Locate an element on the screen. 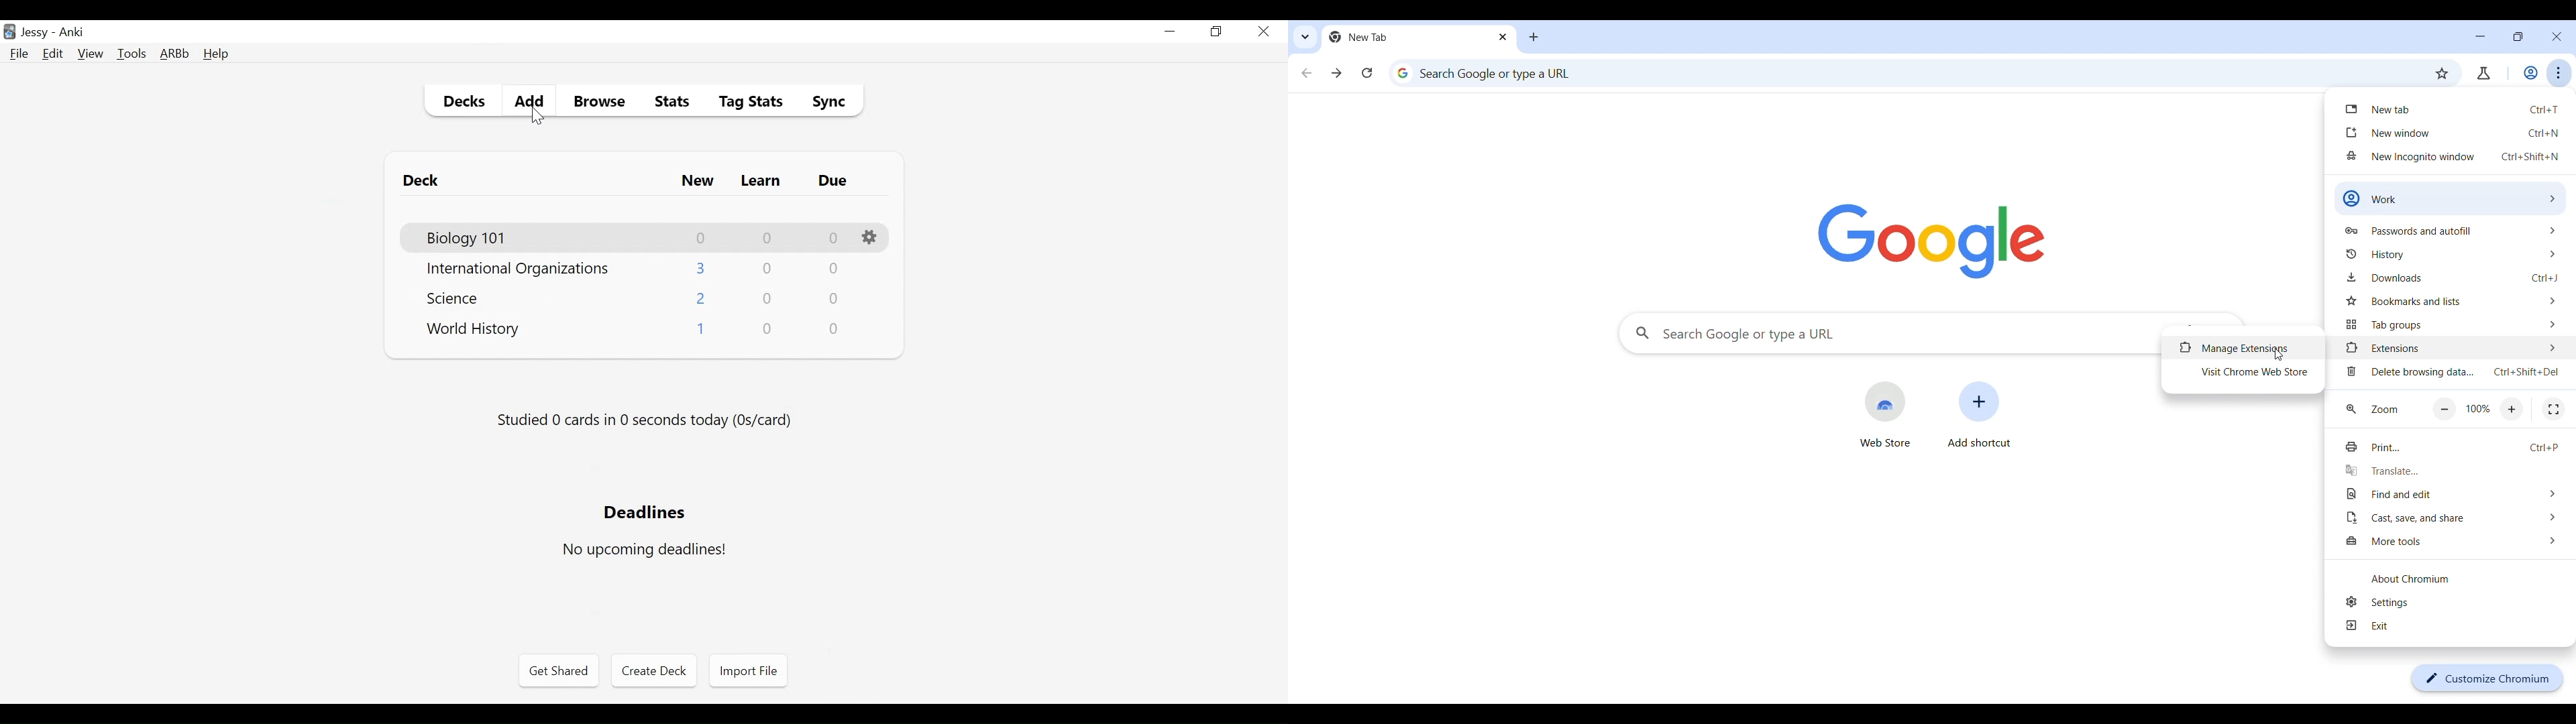  Advanced Review Button bar is located at coordinates (175, 54).